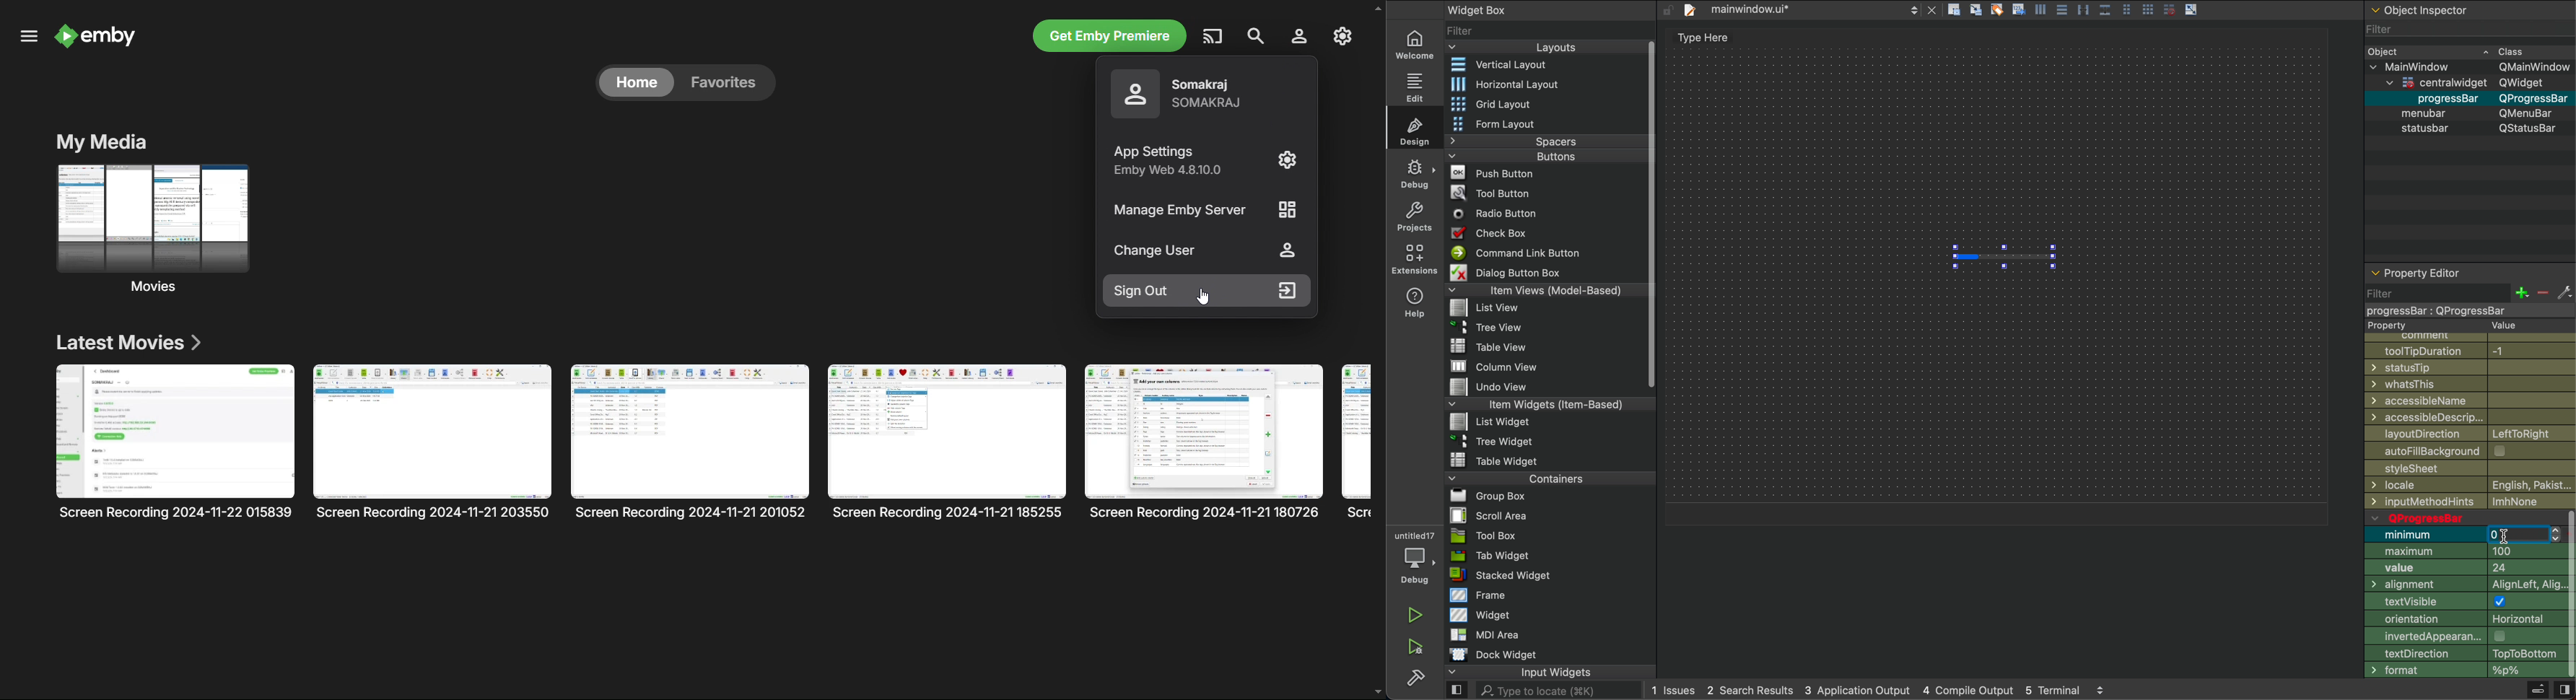 The image size is (2576, 700). What do you see at coordinates (2524, 535) in the screenshot?
I see `number input` at bounding box center [2524, 535].